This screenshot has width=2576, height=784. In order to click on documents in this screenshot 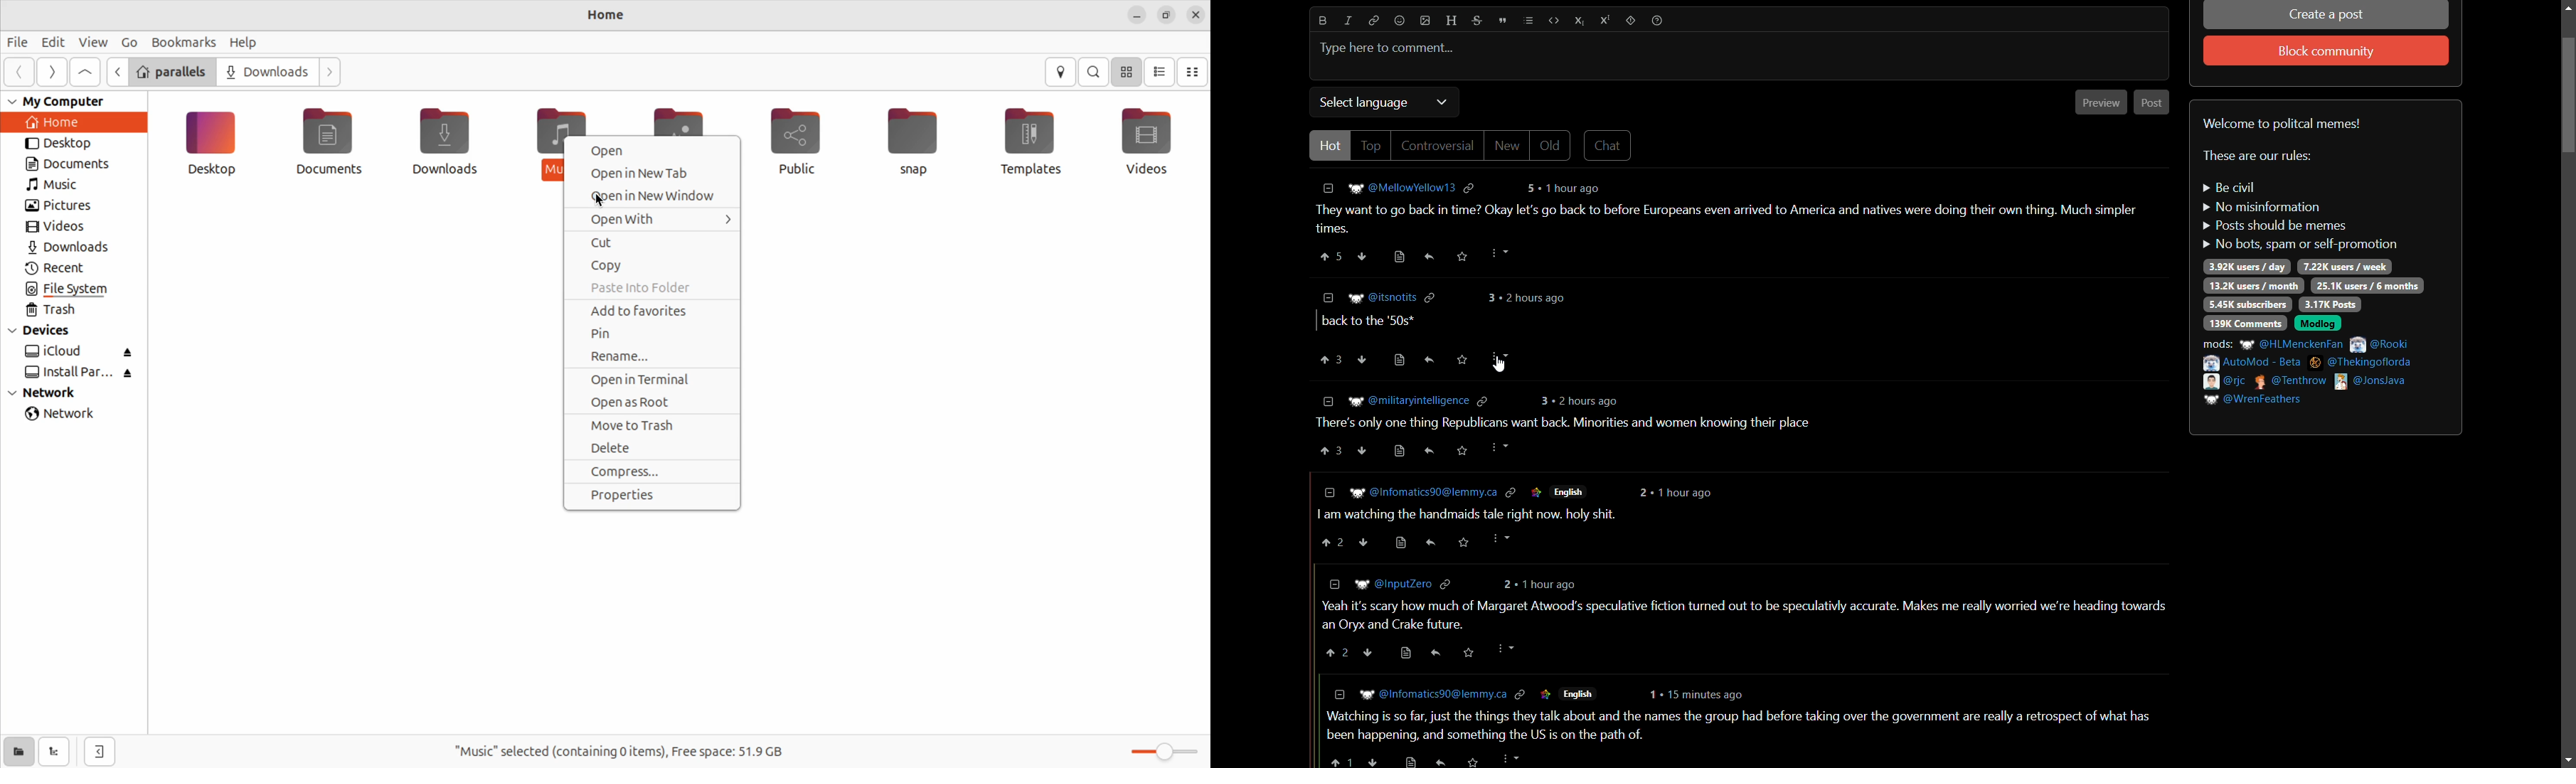, I will do `click(76, 164)`.